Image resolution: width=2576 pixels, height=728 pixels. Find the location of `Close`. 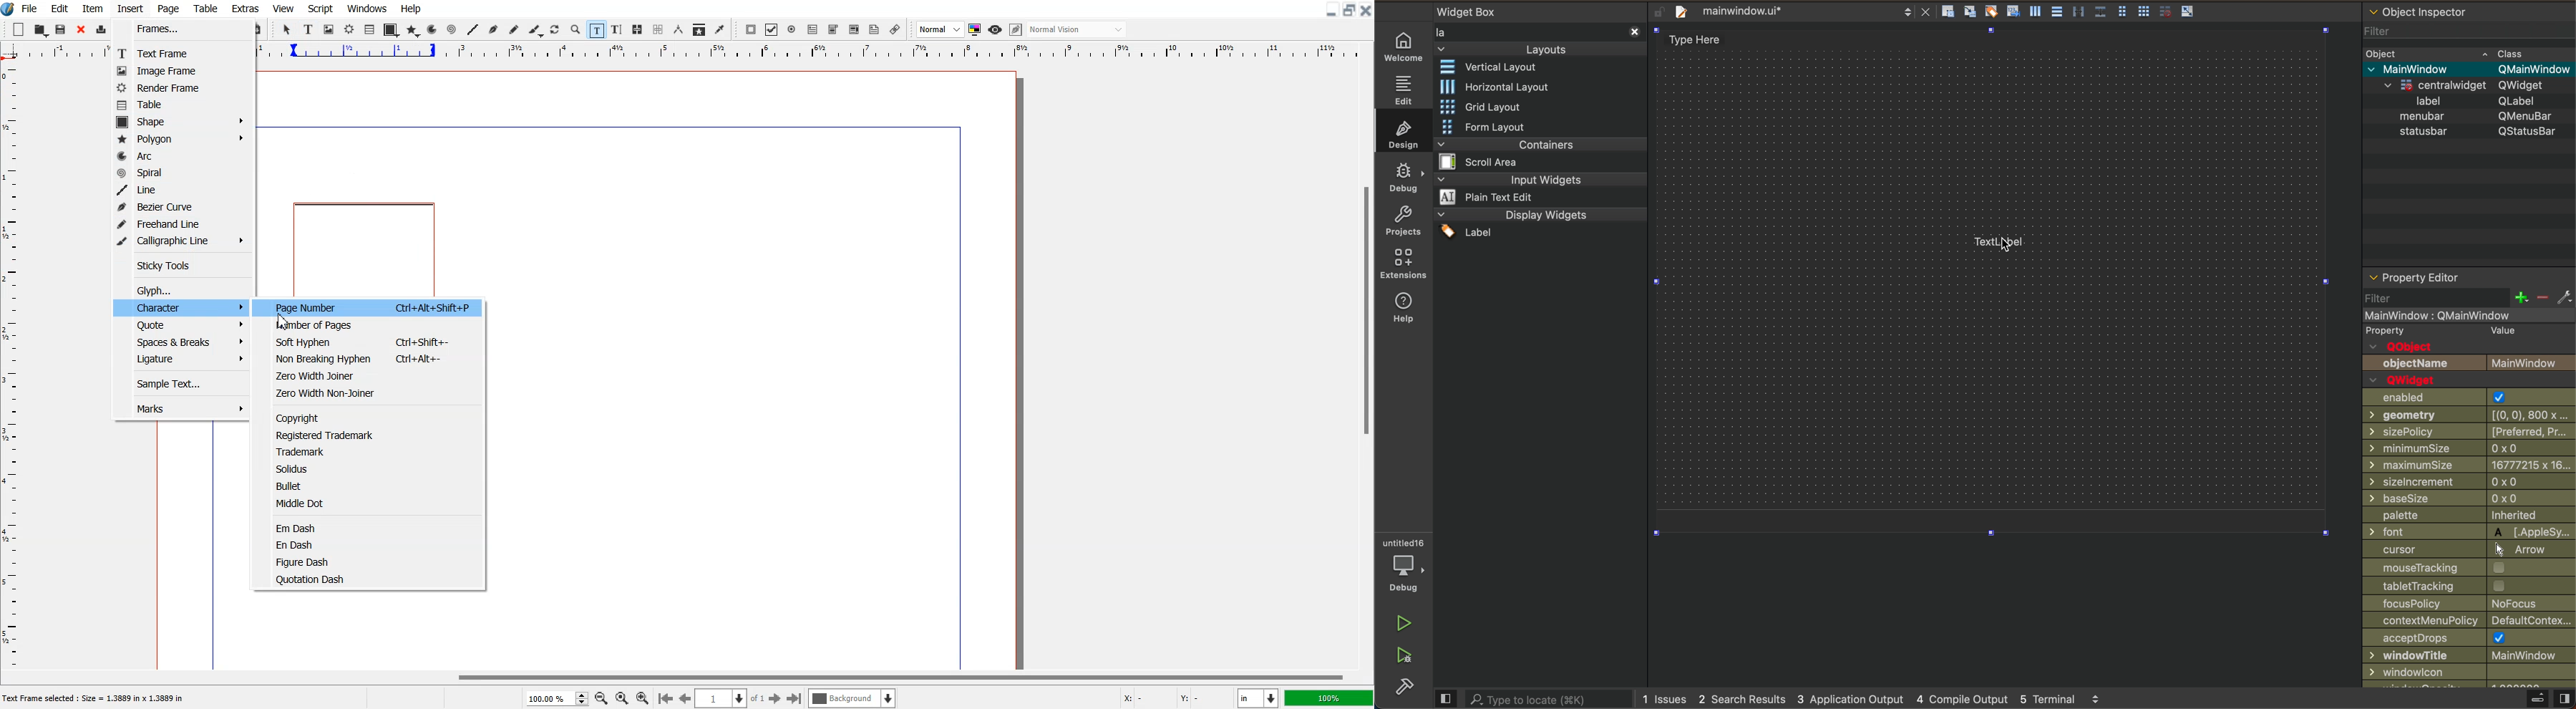

Close is located at coordinates (81, 30).